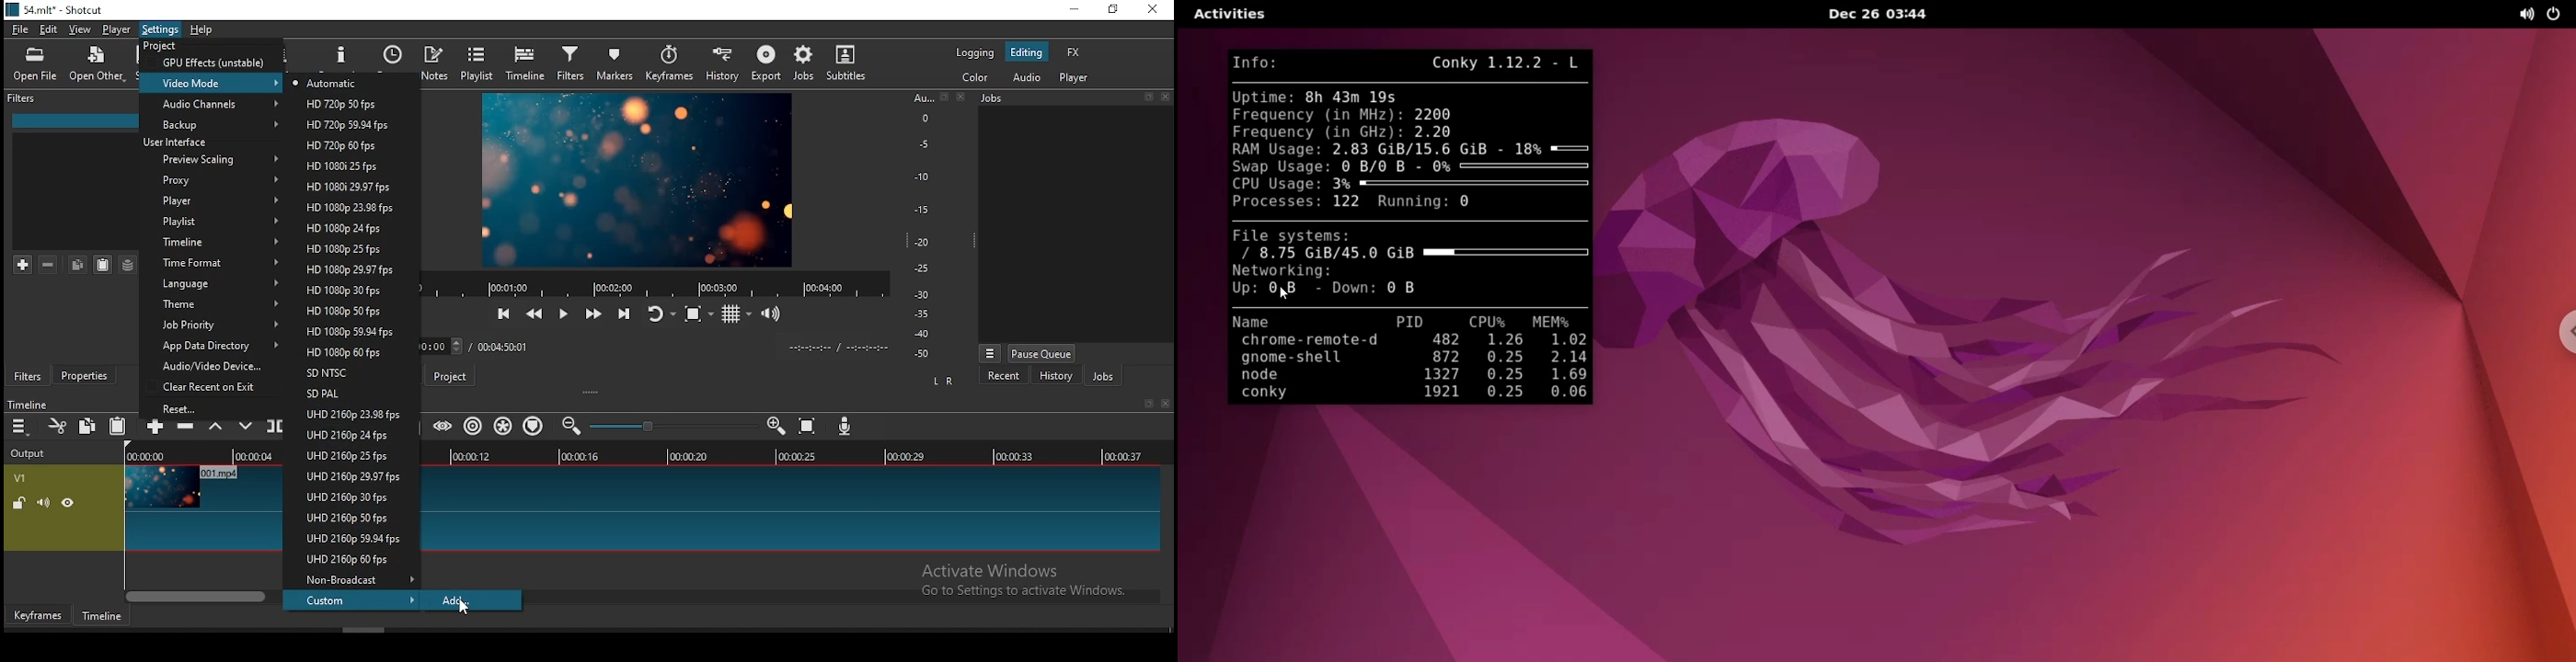 The height and width of the screenshot is (672, 2576). Describe the element at coordinates (502, 314) in the screenshot. I see `skip to the previous point` at that location.